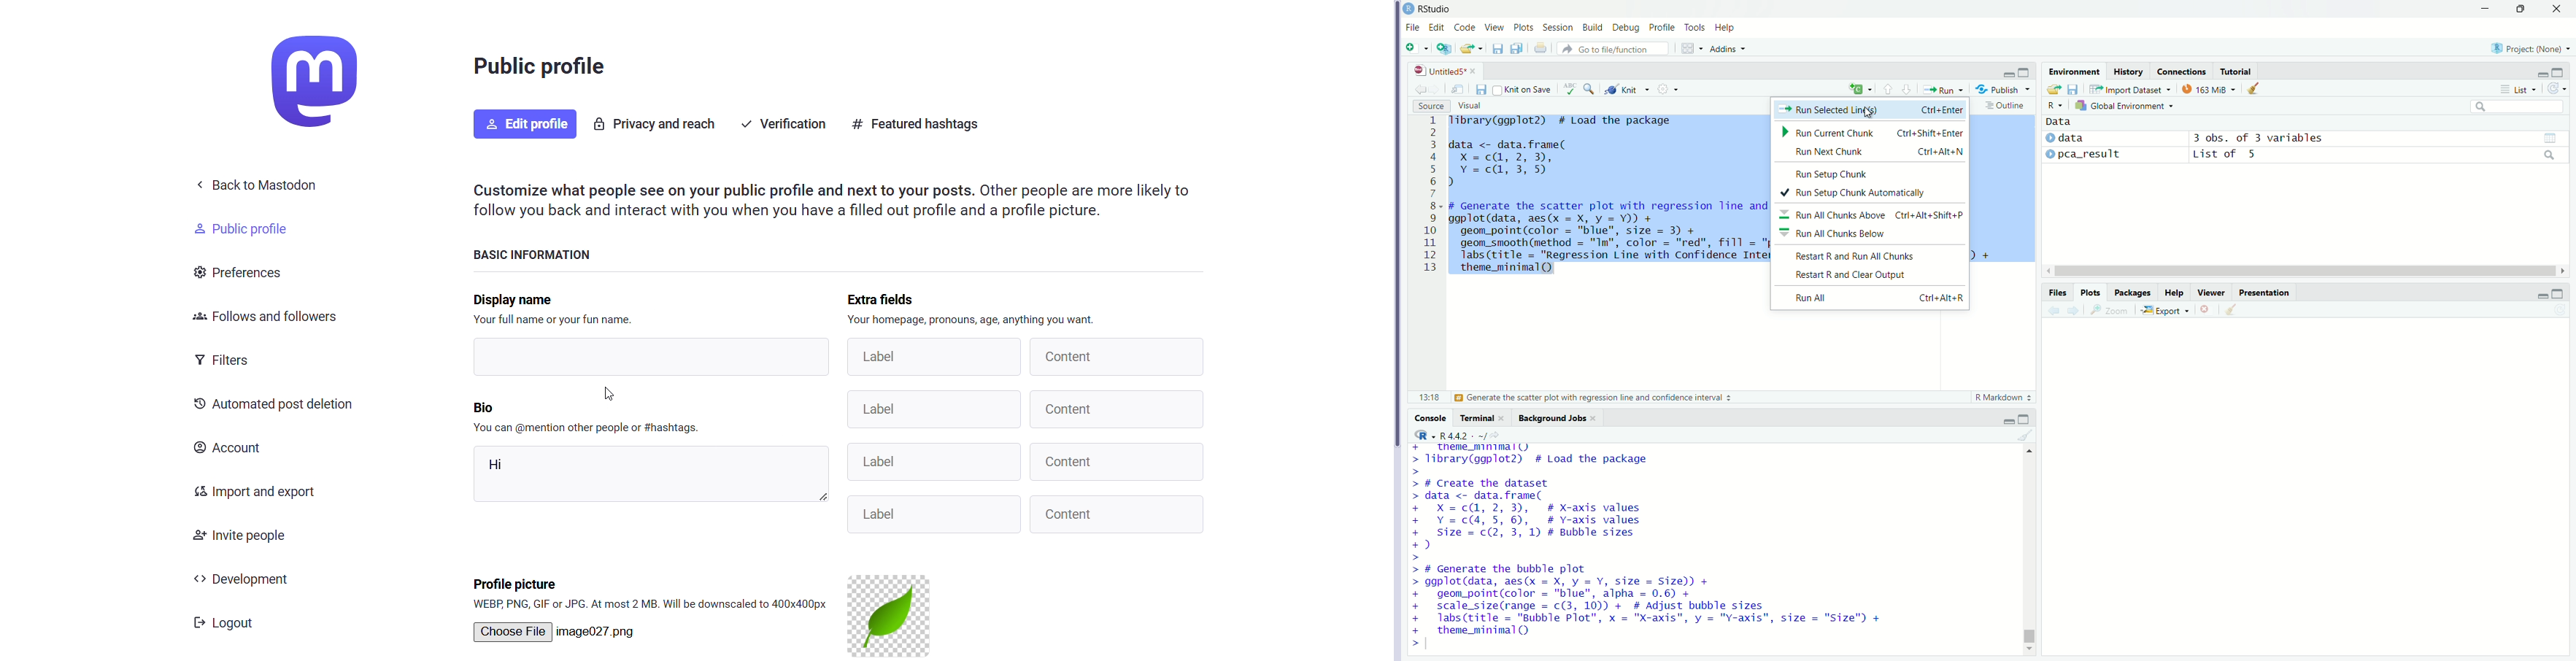  What do you see at coordinates (2209, 88) in the screenshot?
I see `163 MiB` at bounding box center [2209, 88].